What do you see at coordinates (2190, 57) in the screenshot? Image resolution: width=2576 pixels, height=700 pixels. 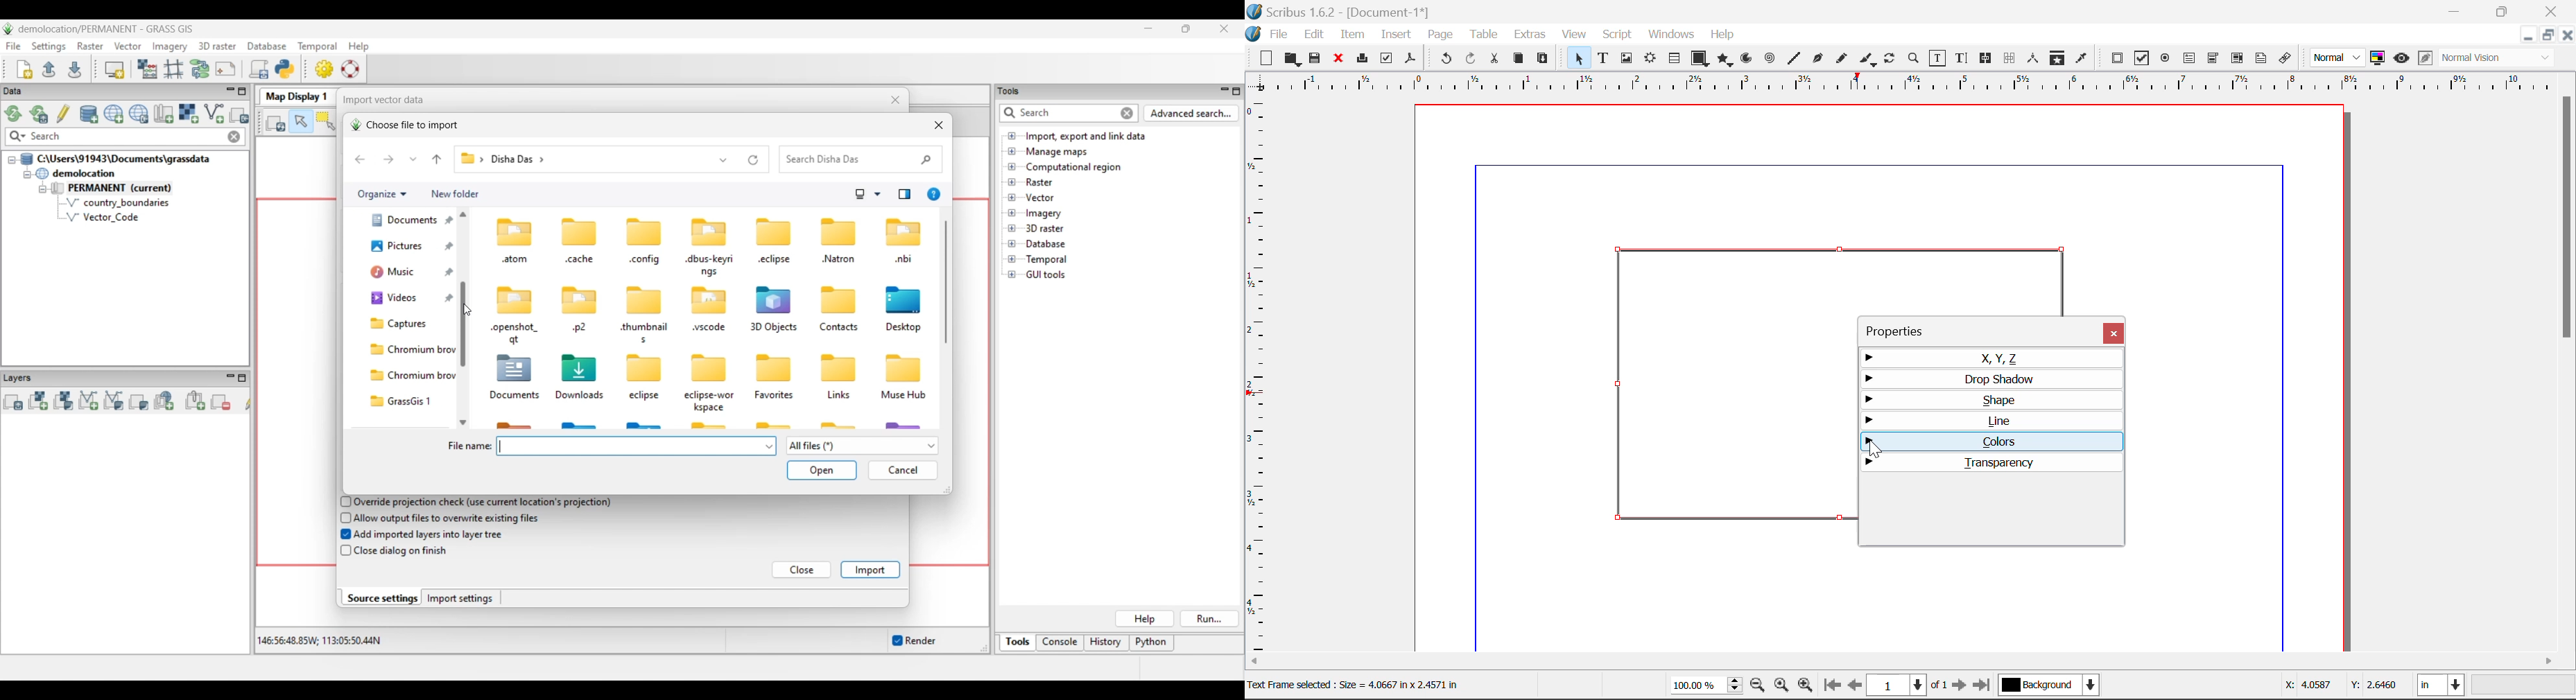 I see `Pdf Text Field` at bounding box center [2190, 57].